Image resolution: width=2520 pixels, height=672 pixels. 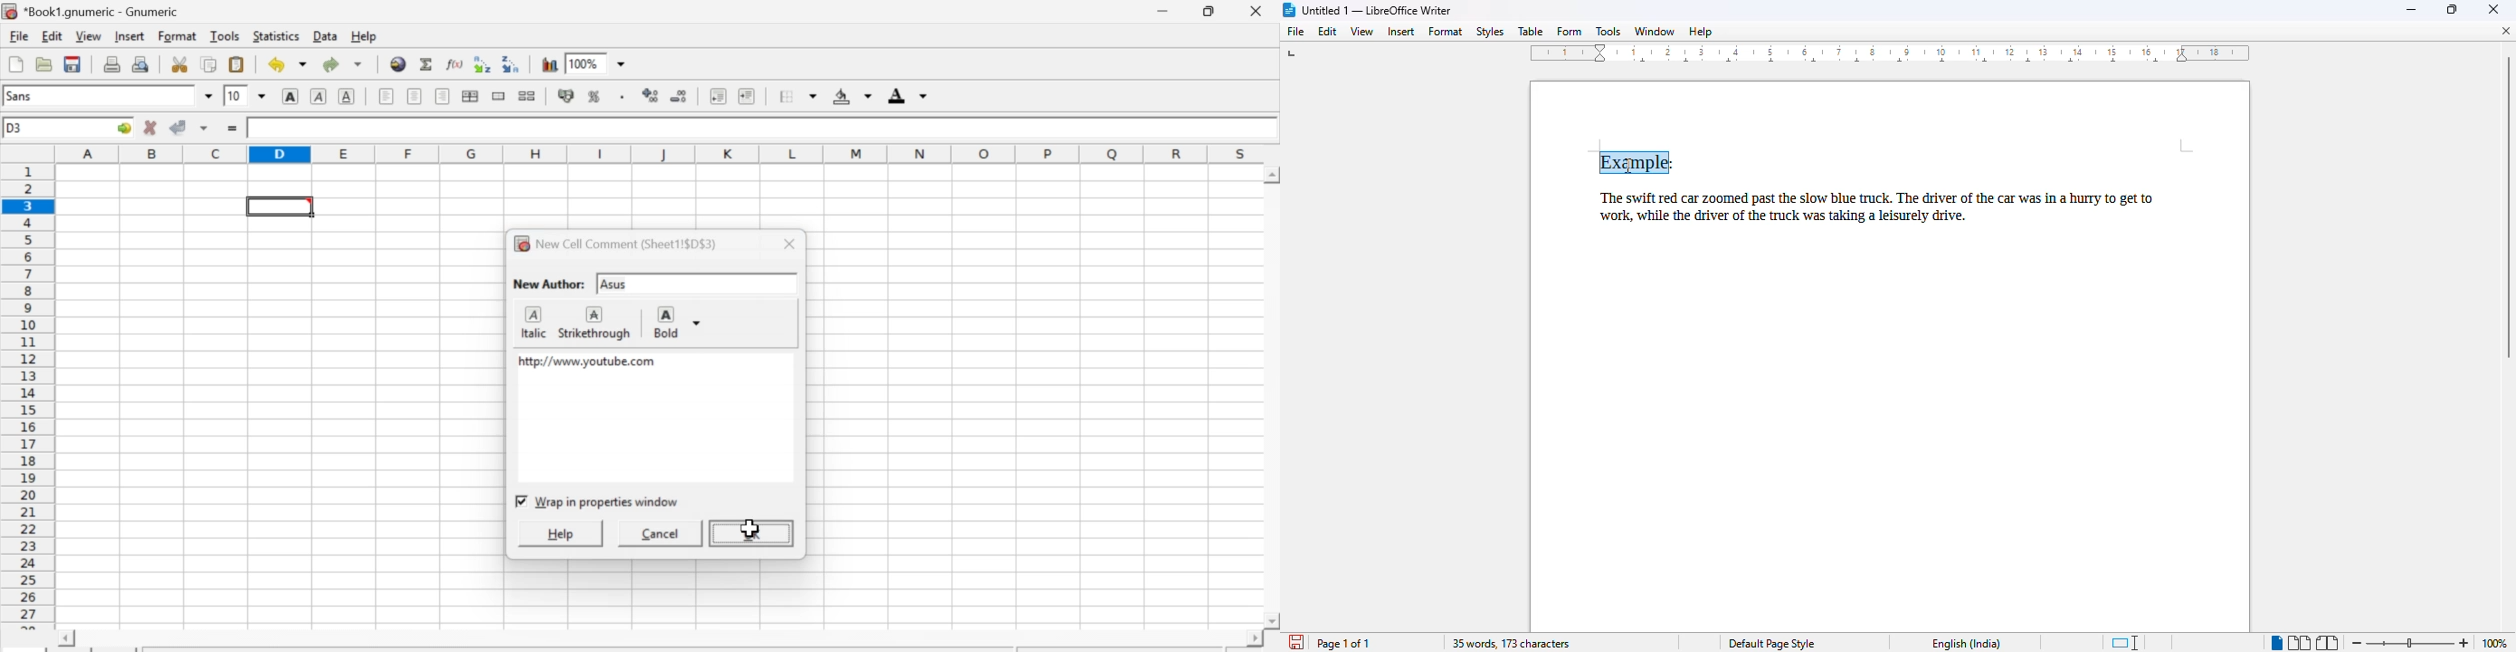 What do you see at coordinates (1701, 32) in the screenshot?
I see `help` at bounding box center [1701, 32].